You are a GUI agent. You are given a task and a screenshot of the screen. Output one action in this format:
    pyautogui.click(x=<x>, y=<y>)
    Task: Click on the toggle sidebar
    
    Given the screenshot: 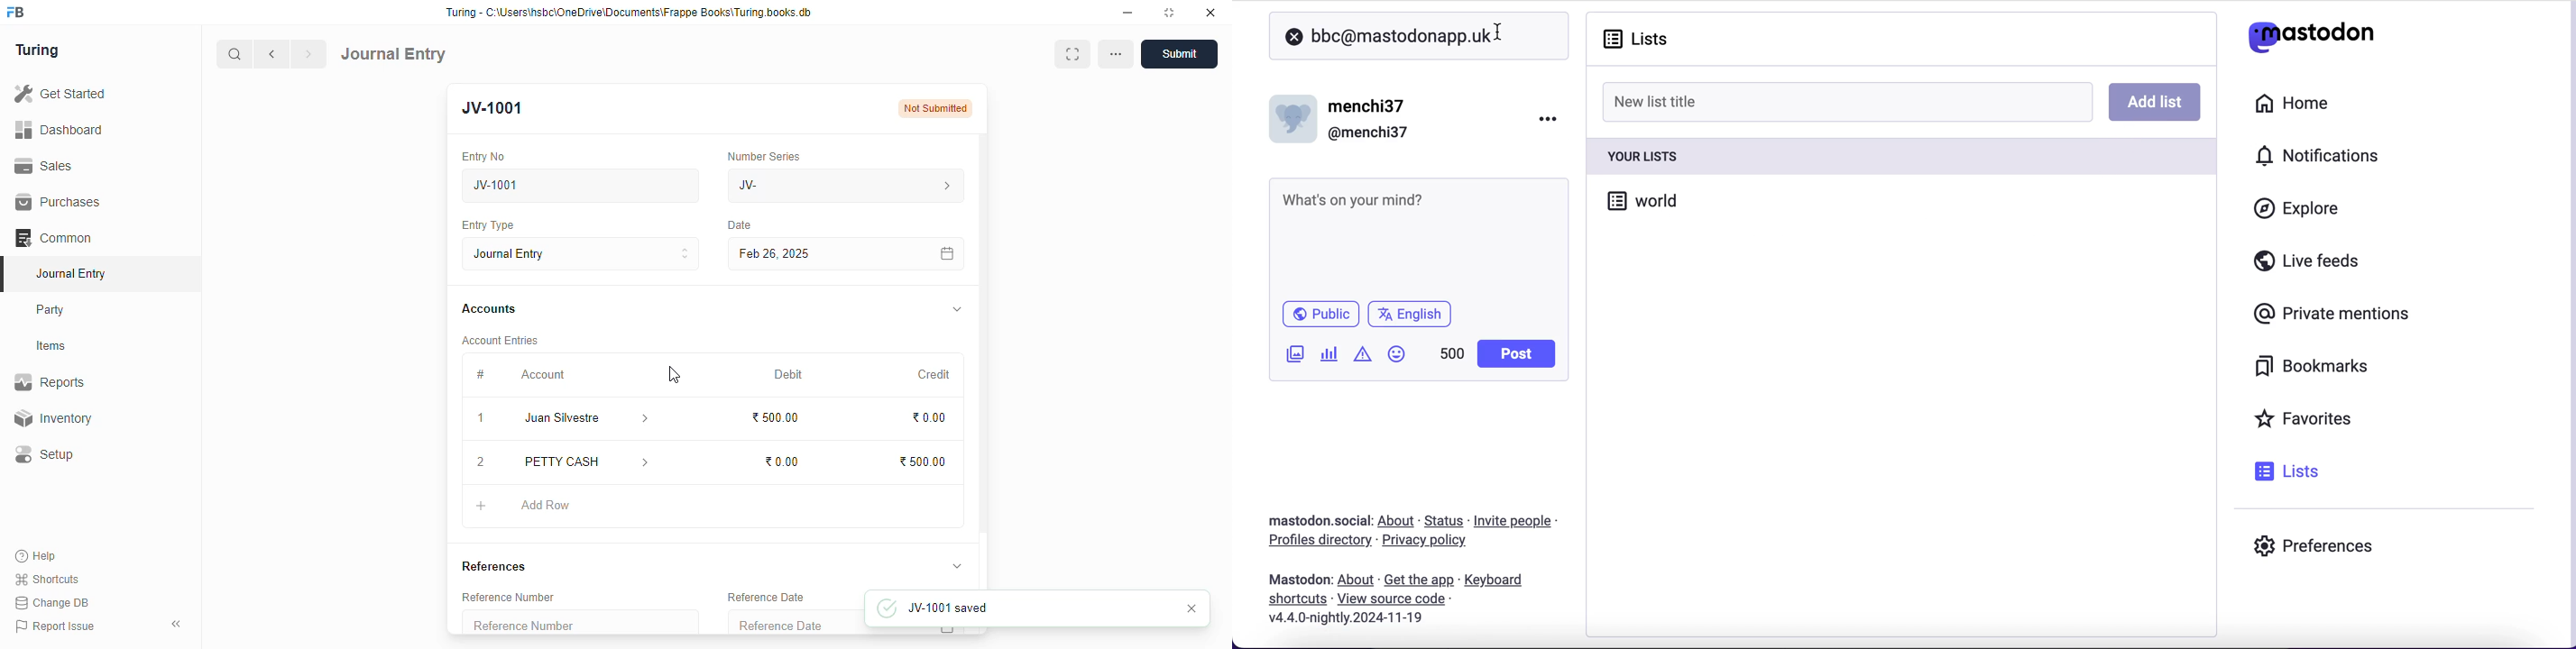 What is the action you would take?
    pyautogui.click(x=178, y=624)
    